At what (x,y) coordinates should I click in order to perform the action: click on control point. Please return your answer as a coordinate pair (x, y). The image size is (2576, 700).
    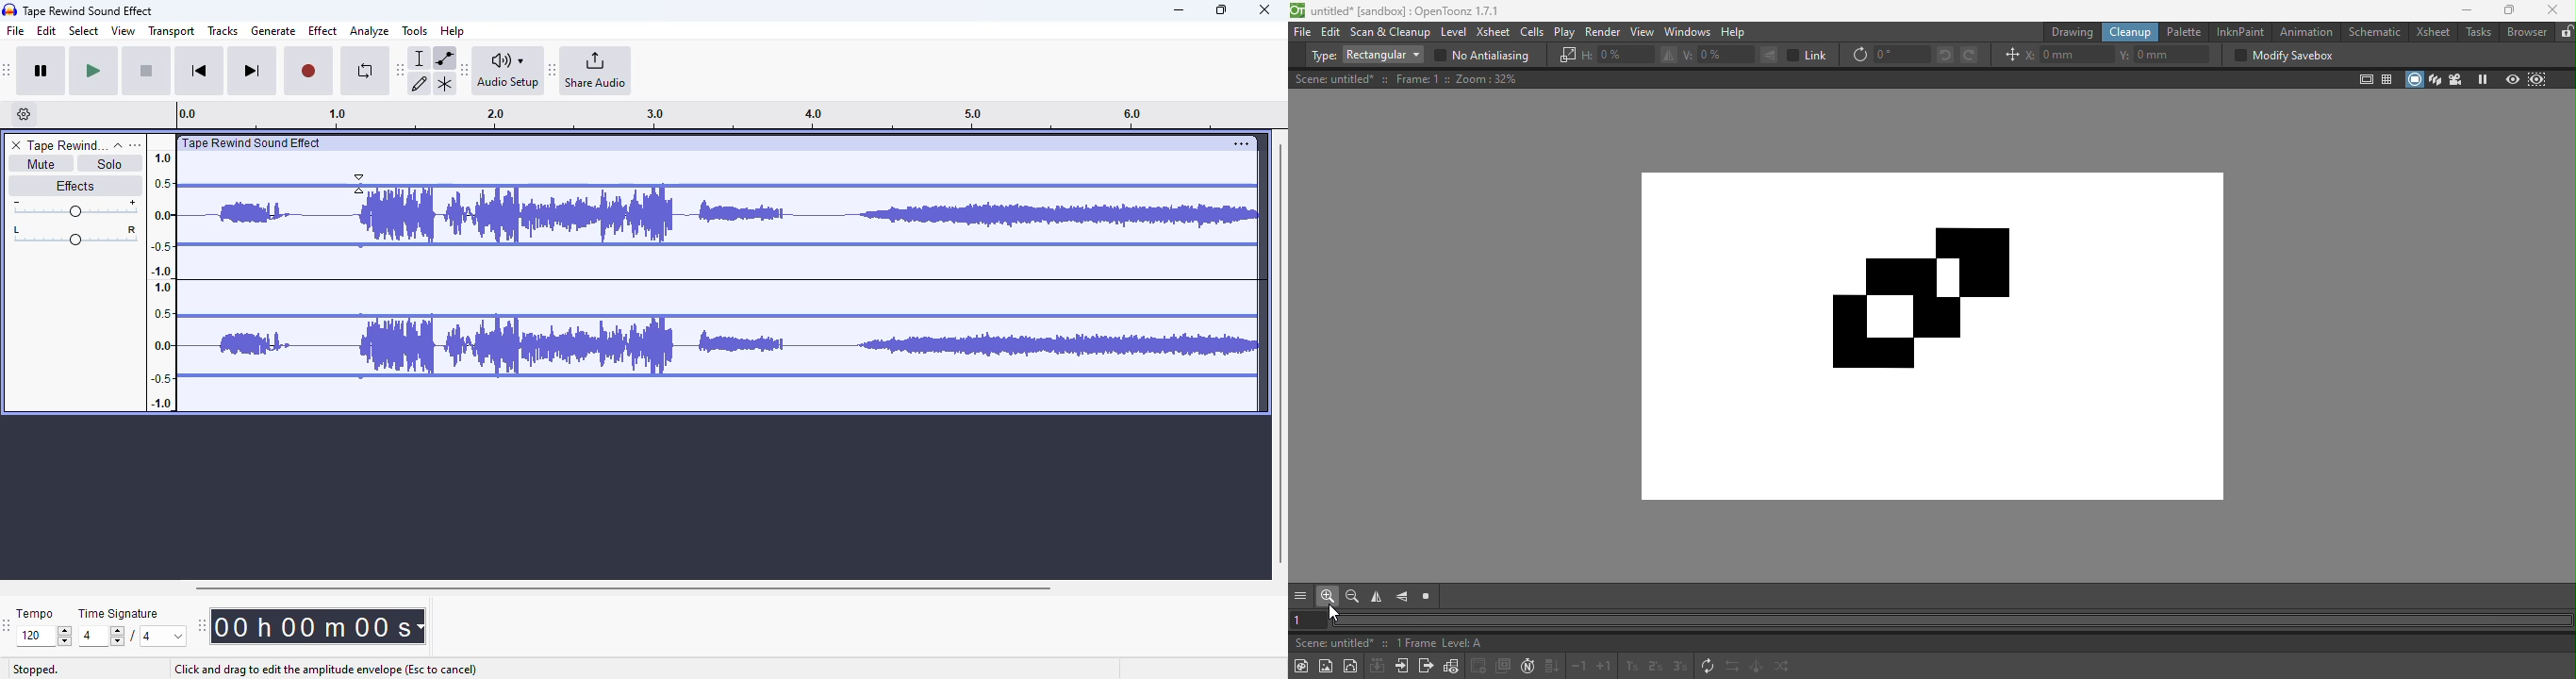
    Looking at the image, I should click on (360, 376).